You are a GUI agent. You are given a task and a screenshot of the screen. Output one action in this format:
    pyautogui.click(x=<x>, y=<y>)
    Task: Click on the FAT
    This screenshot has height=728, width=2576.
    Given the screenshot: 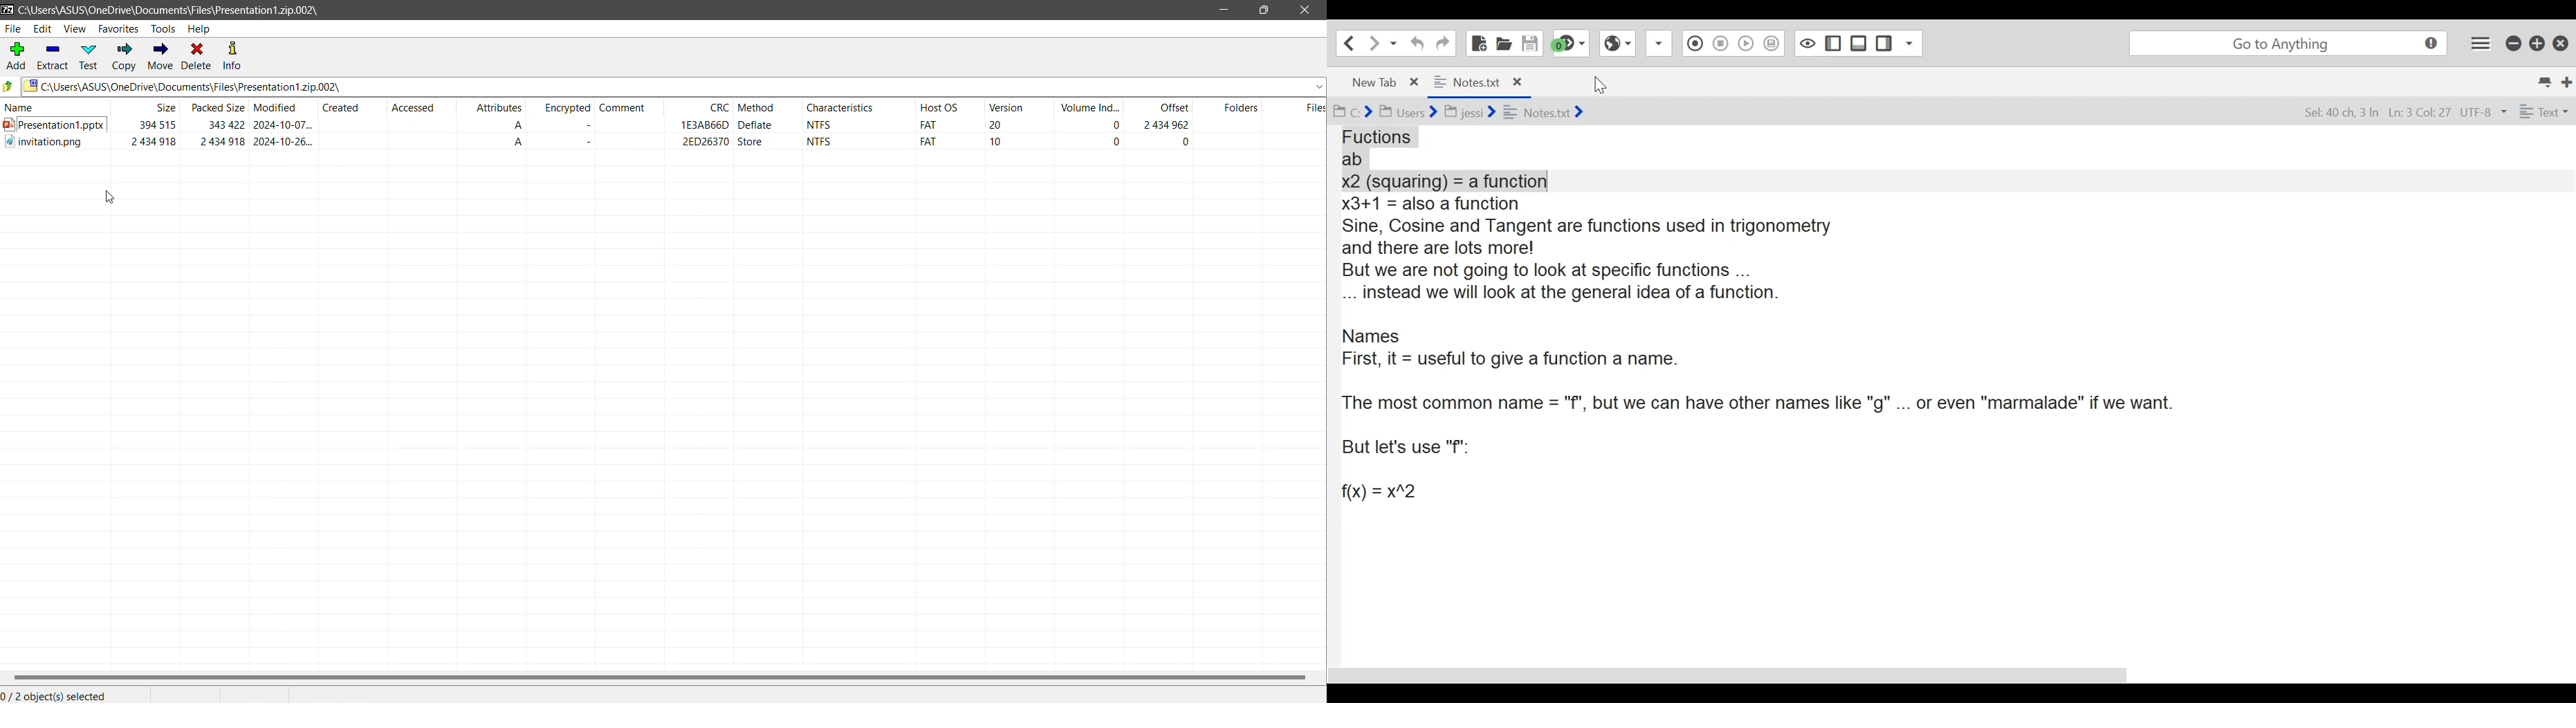 What is the action you would take?
    pyautogui.click(x=929, y=125)
    